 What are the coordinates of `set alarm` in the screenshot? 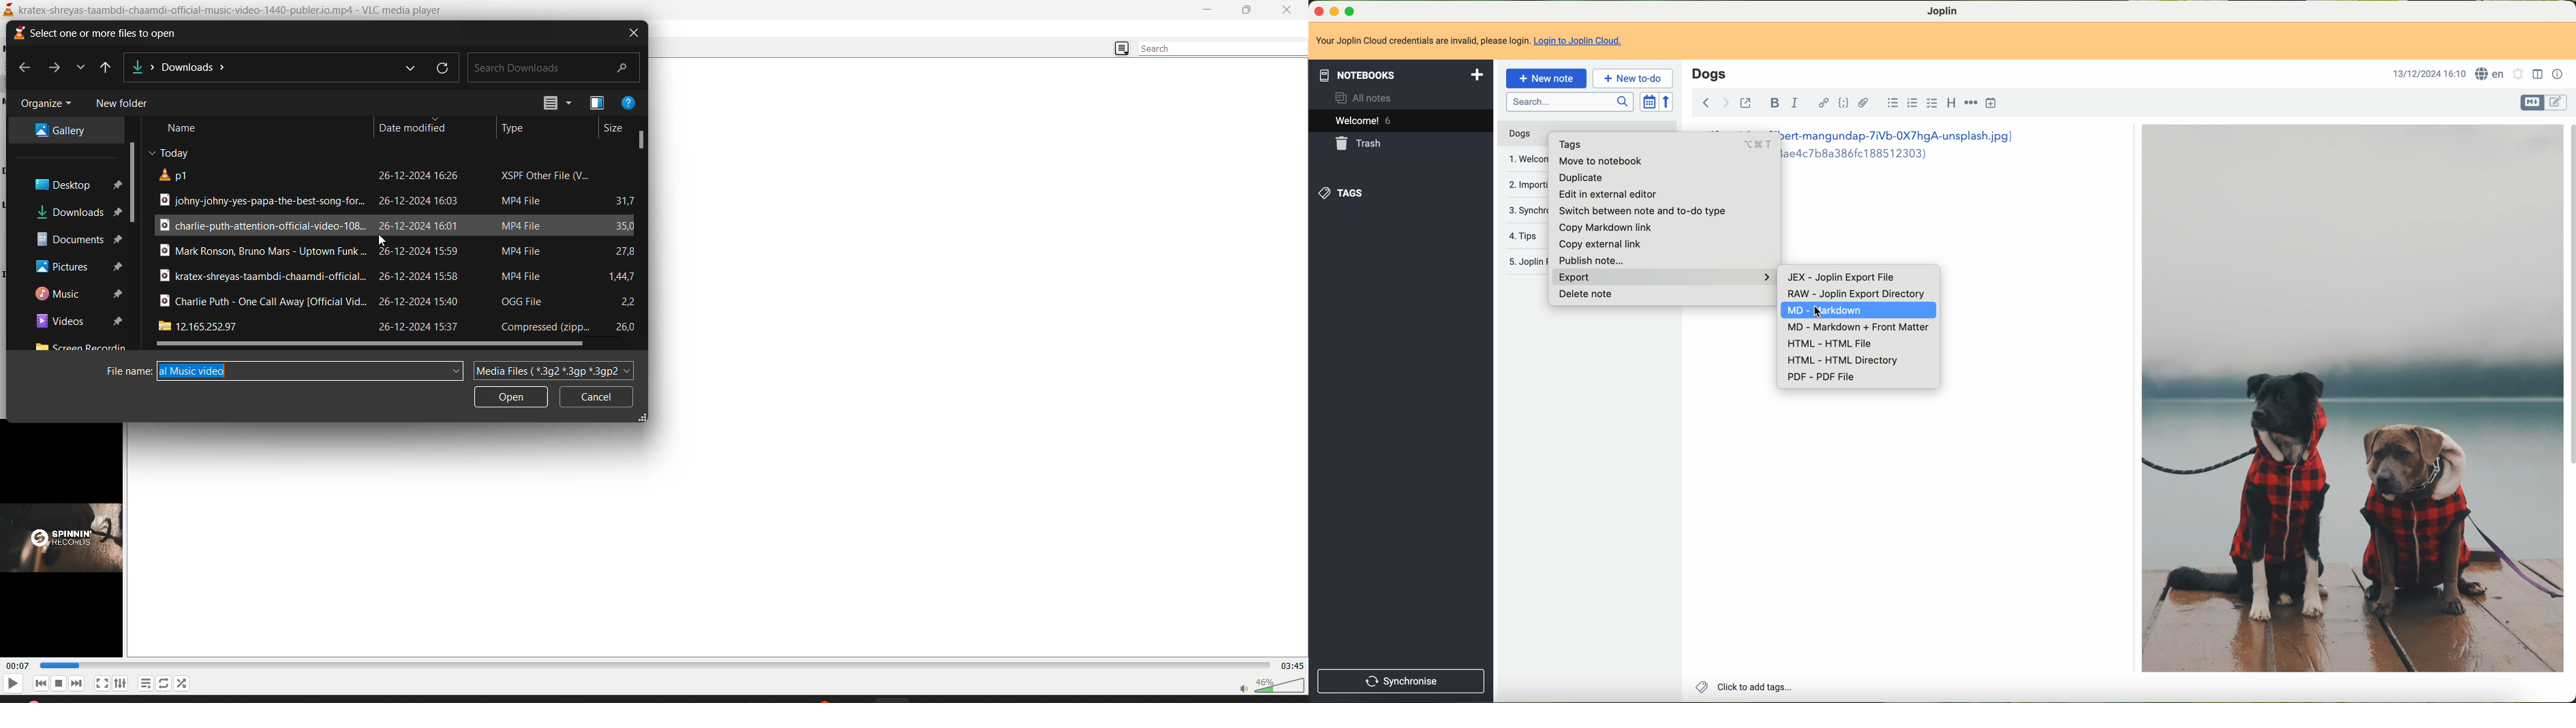 It's located at (2518, 74).